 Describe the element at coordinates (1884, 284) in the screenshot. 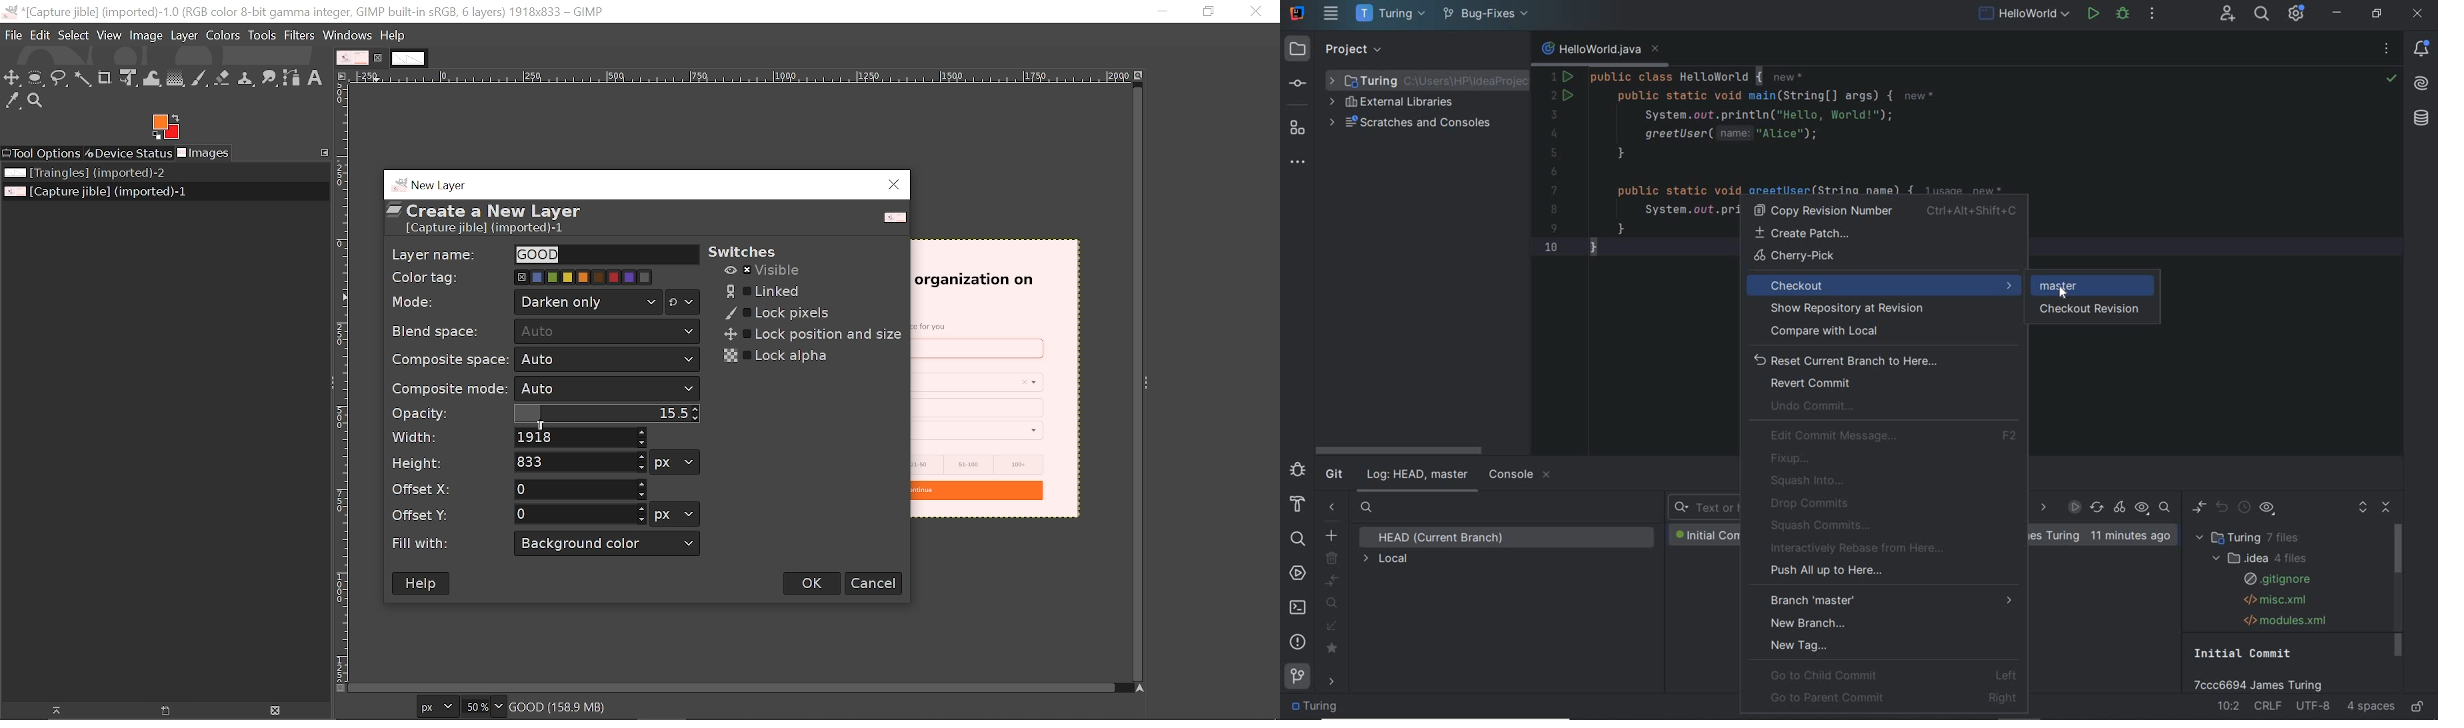

I see `checkout` at that location.